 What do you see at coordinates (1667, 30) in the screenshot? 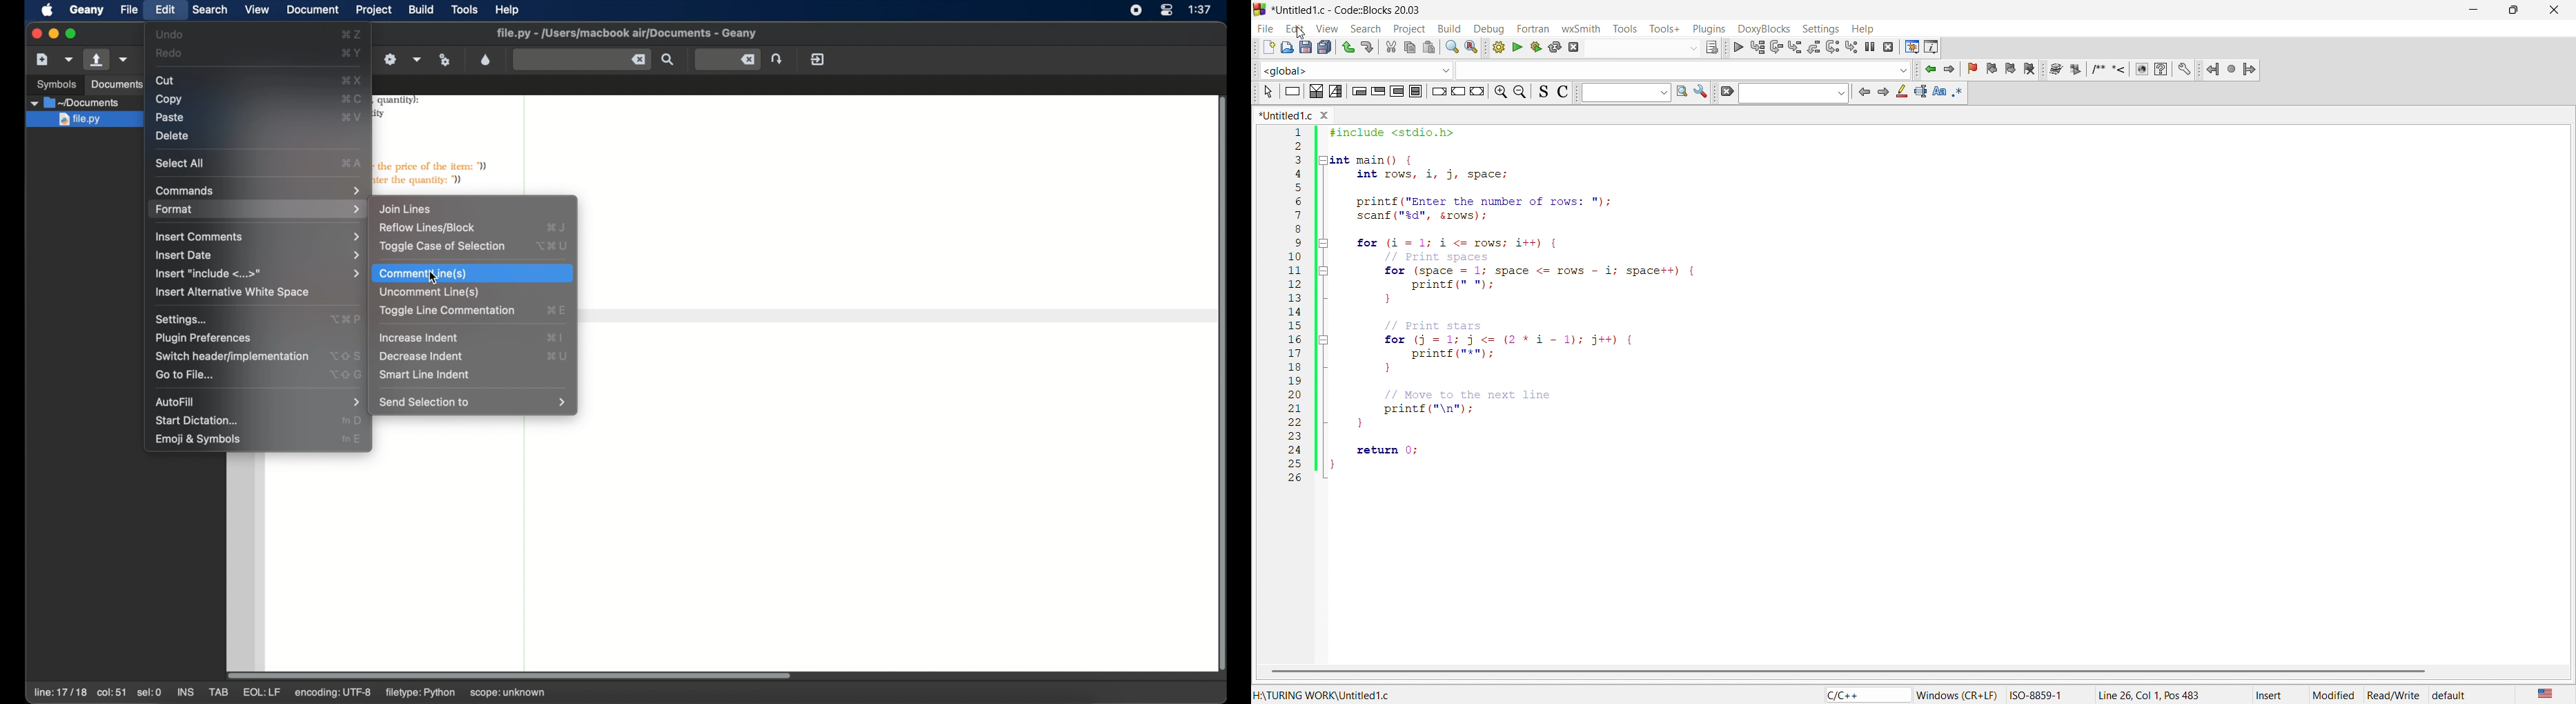
I see `tools+` at bounding box center [1667, 30].